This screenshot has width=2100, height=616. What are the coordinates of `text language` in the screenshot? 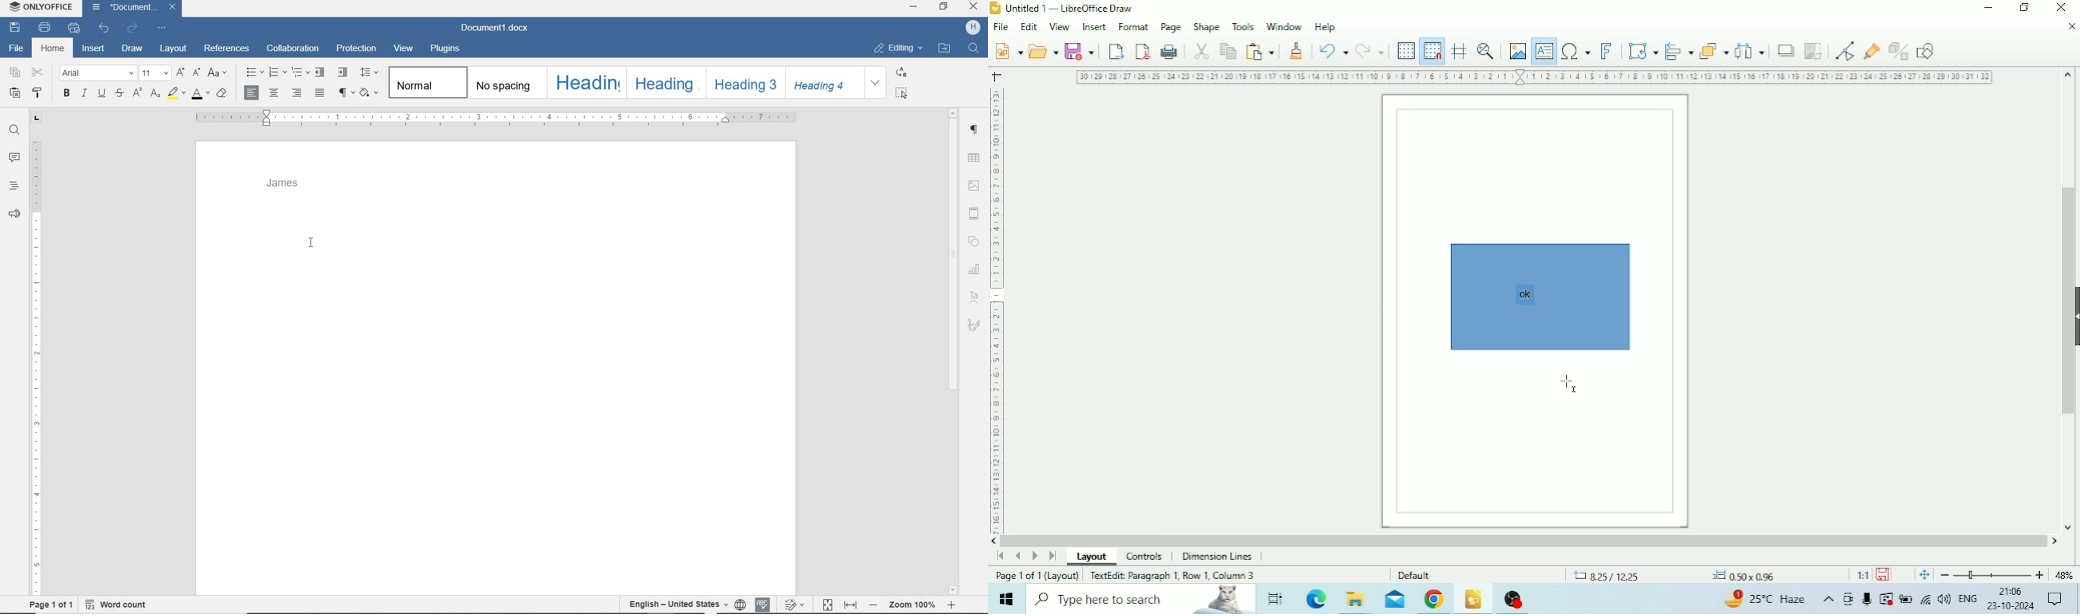 It's located at (676, 603).